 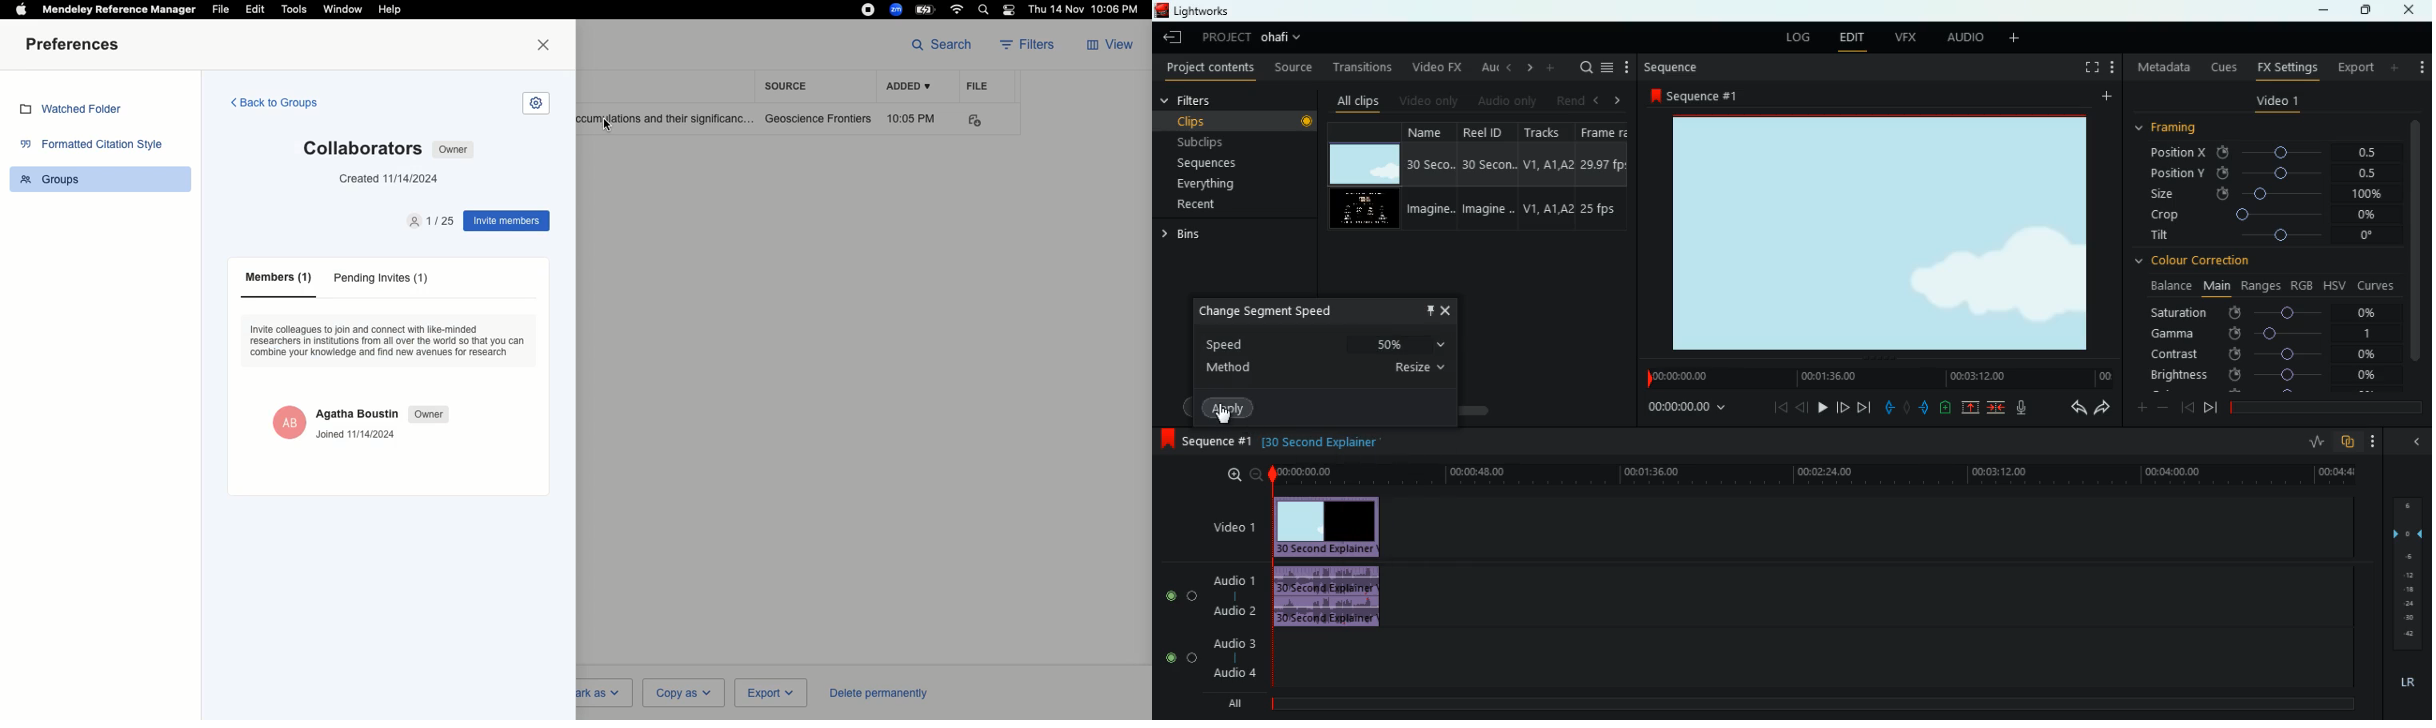 I want to click on more, so click(x=2396, y=67).